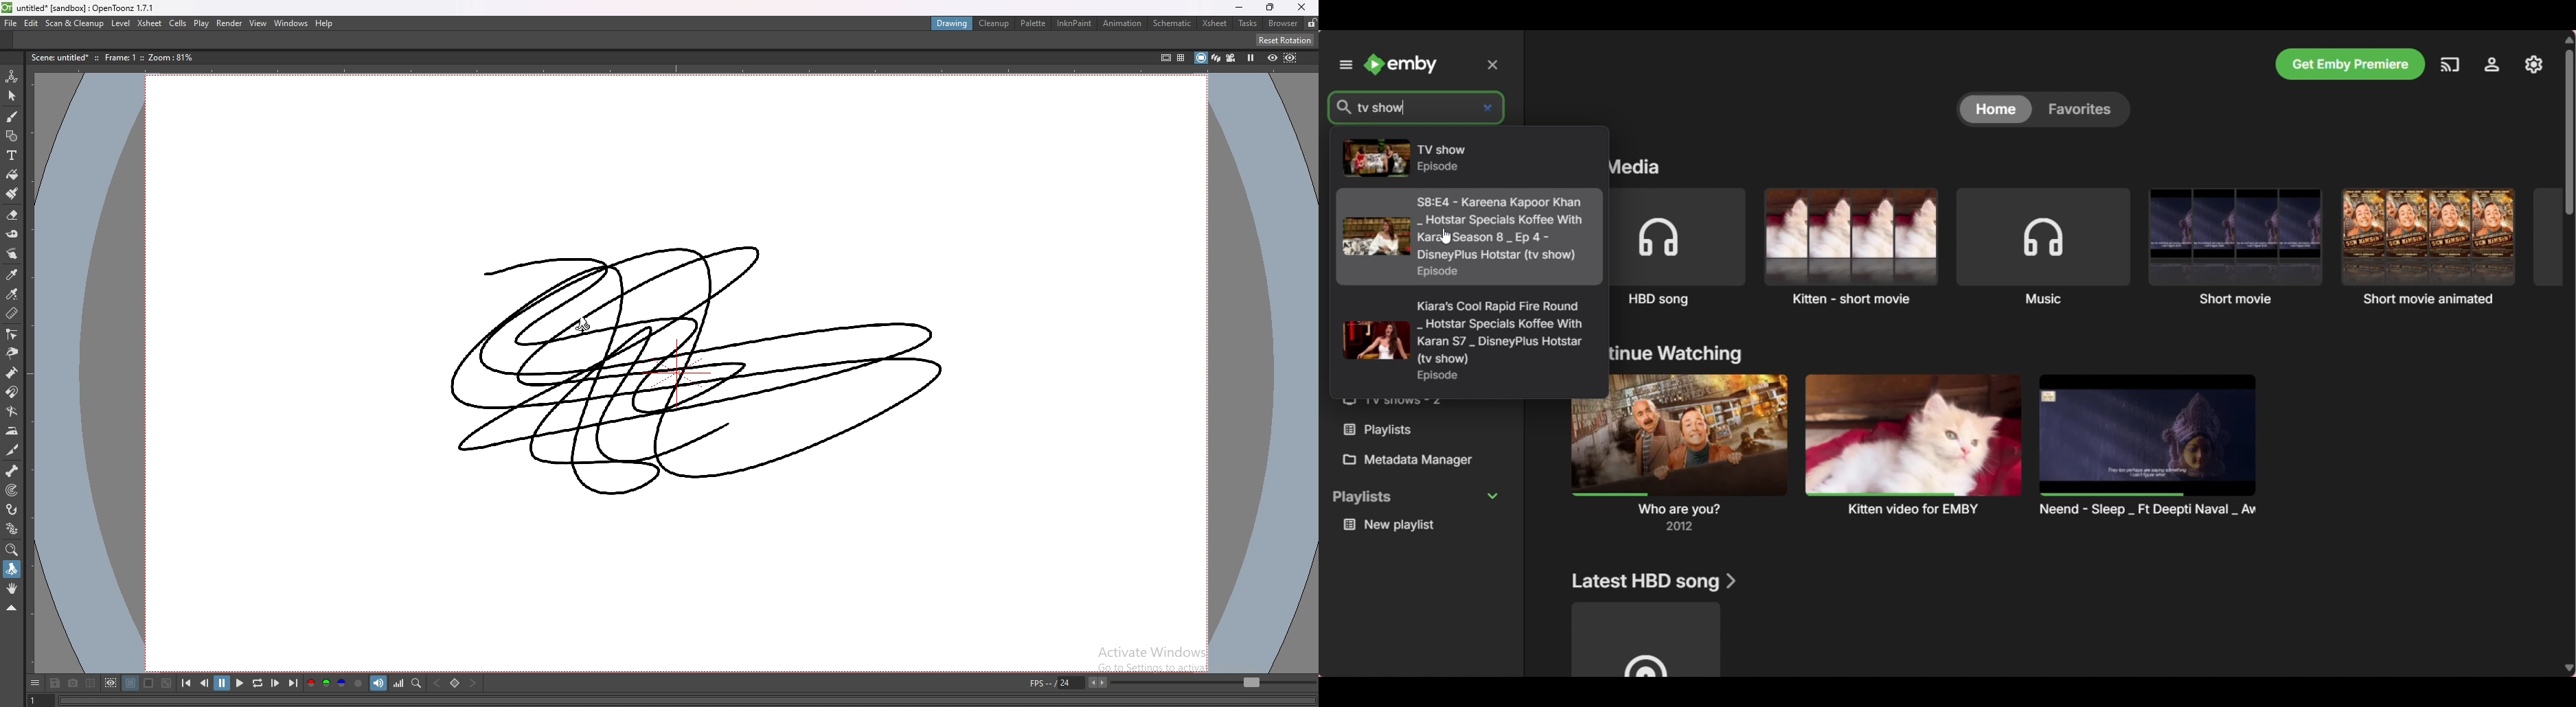  What do you see at coordinates (12, 430) in the screenshot?
I see `iron` at bounding box center [12, 430].